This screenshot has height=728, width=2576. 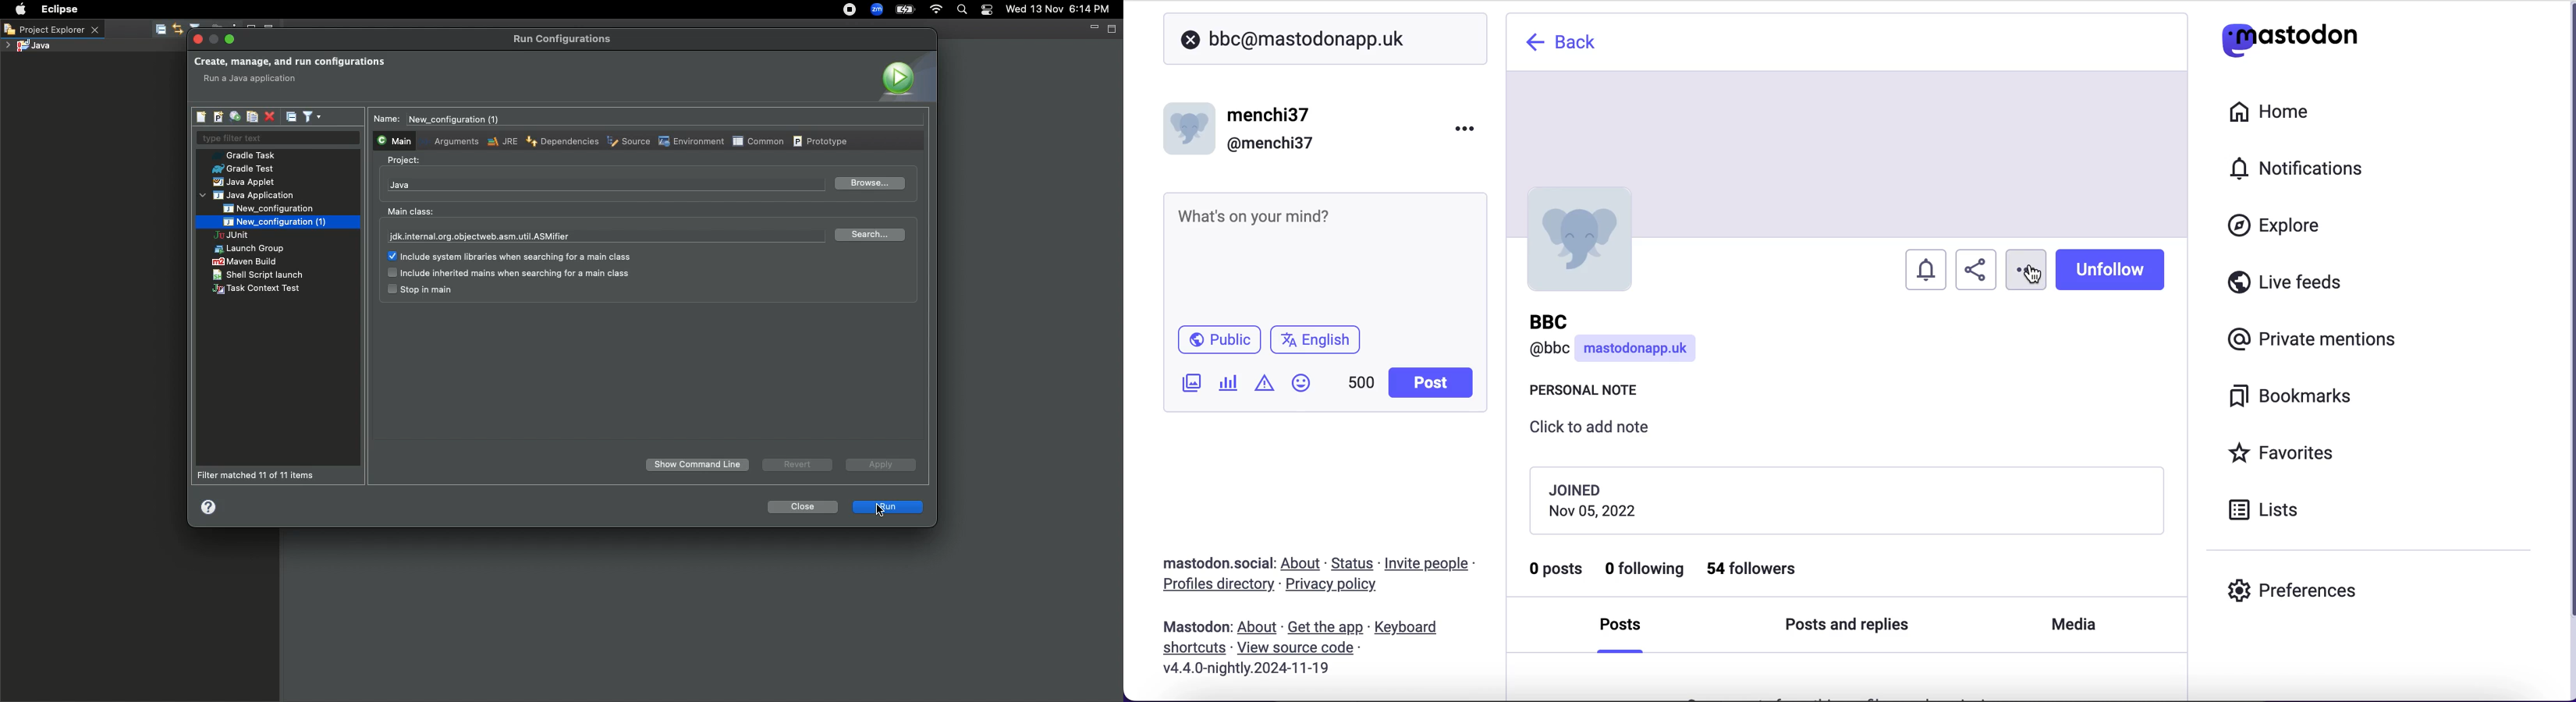 I want to click on share, so click(x=1976, y=272).